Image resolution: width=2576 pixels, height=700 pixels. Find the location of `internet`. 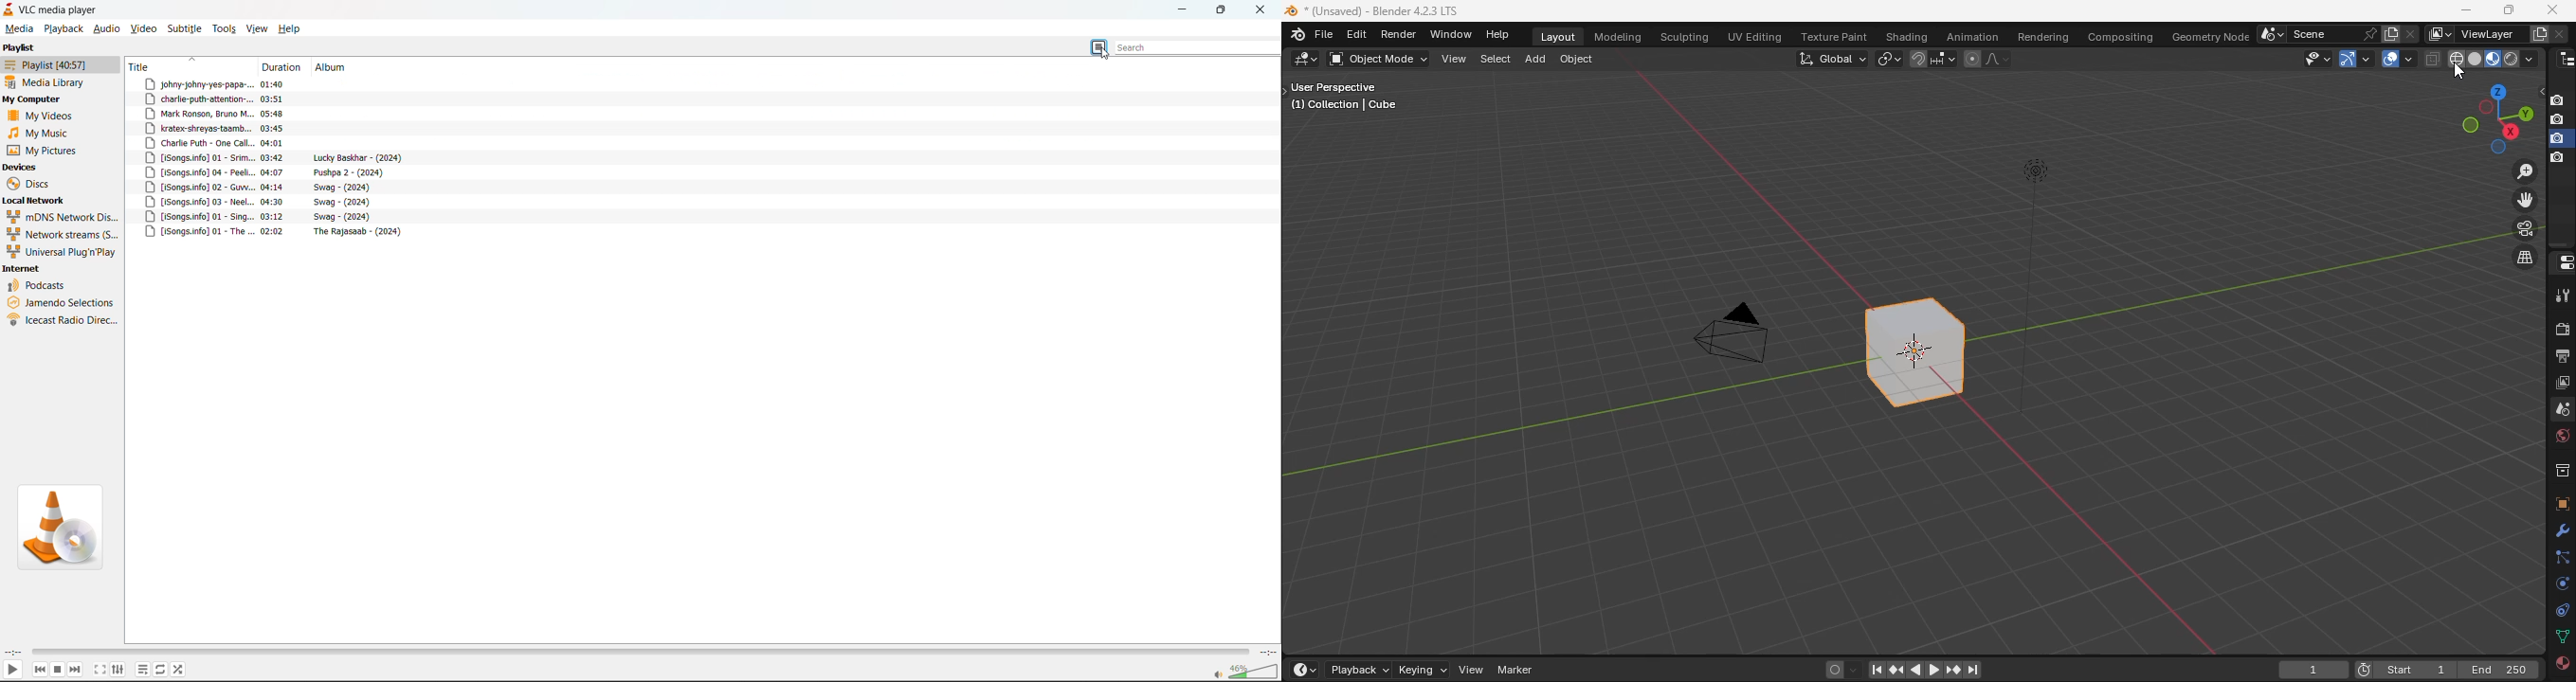

internet is located at coordinates (21, 270).